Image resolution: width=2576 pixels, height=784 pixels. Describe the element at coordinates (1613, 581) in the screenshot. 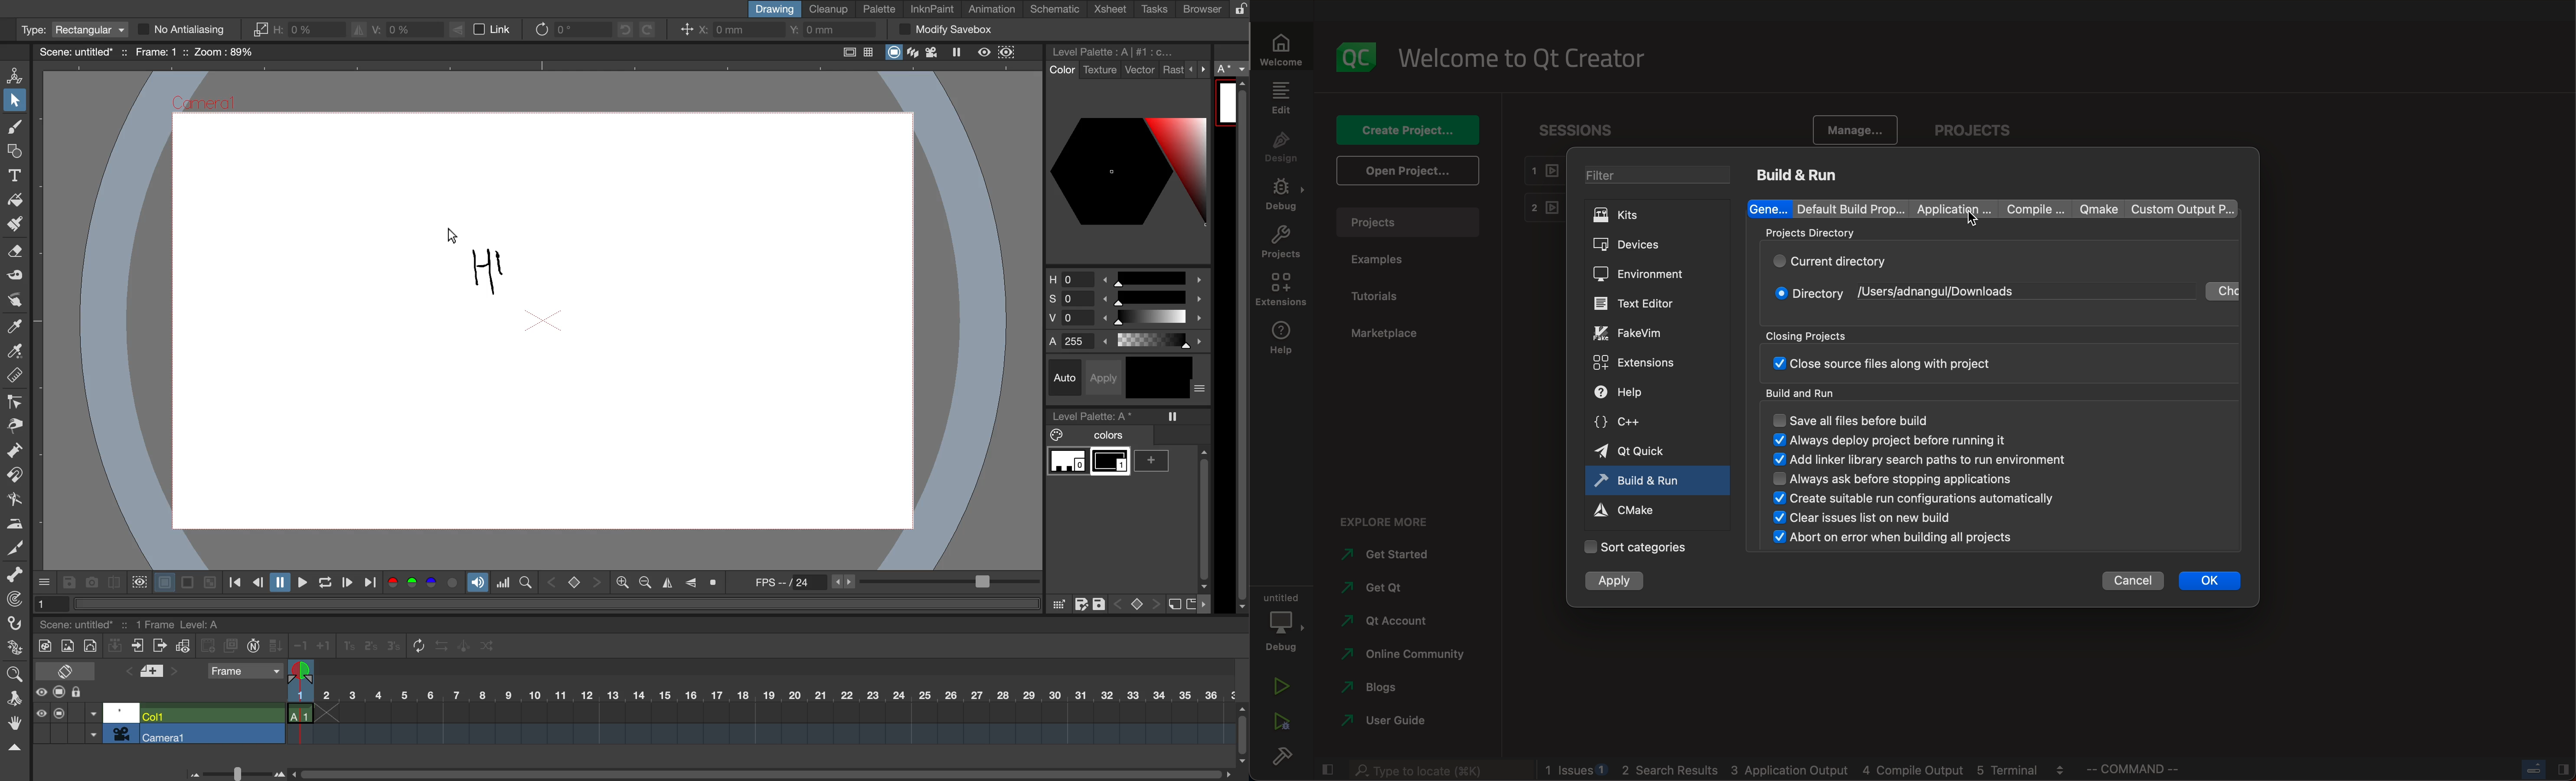

I see `apply` at that location.